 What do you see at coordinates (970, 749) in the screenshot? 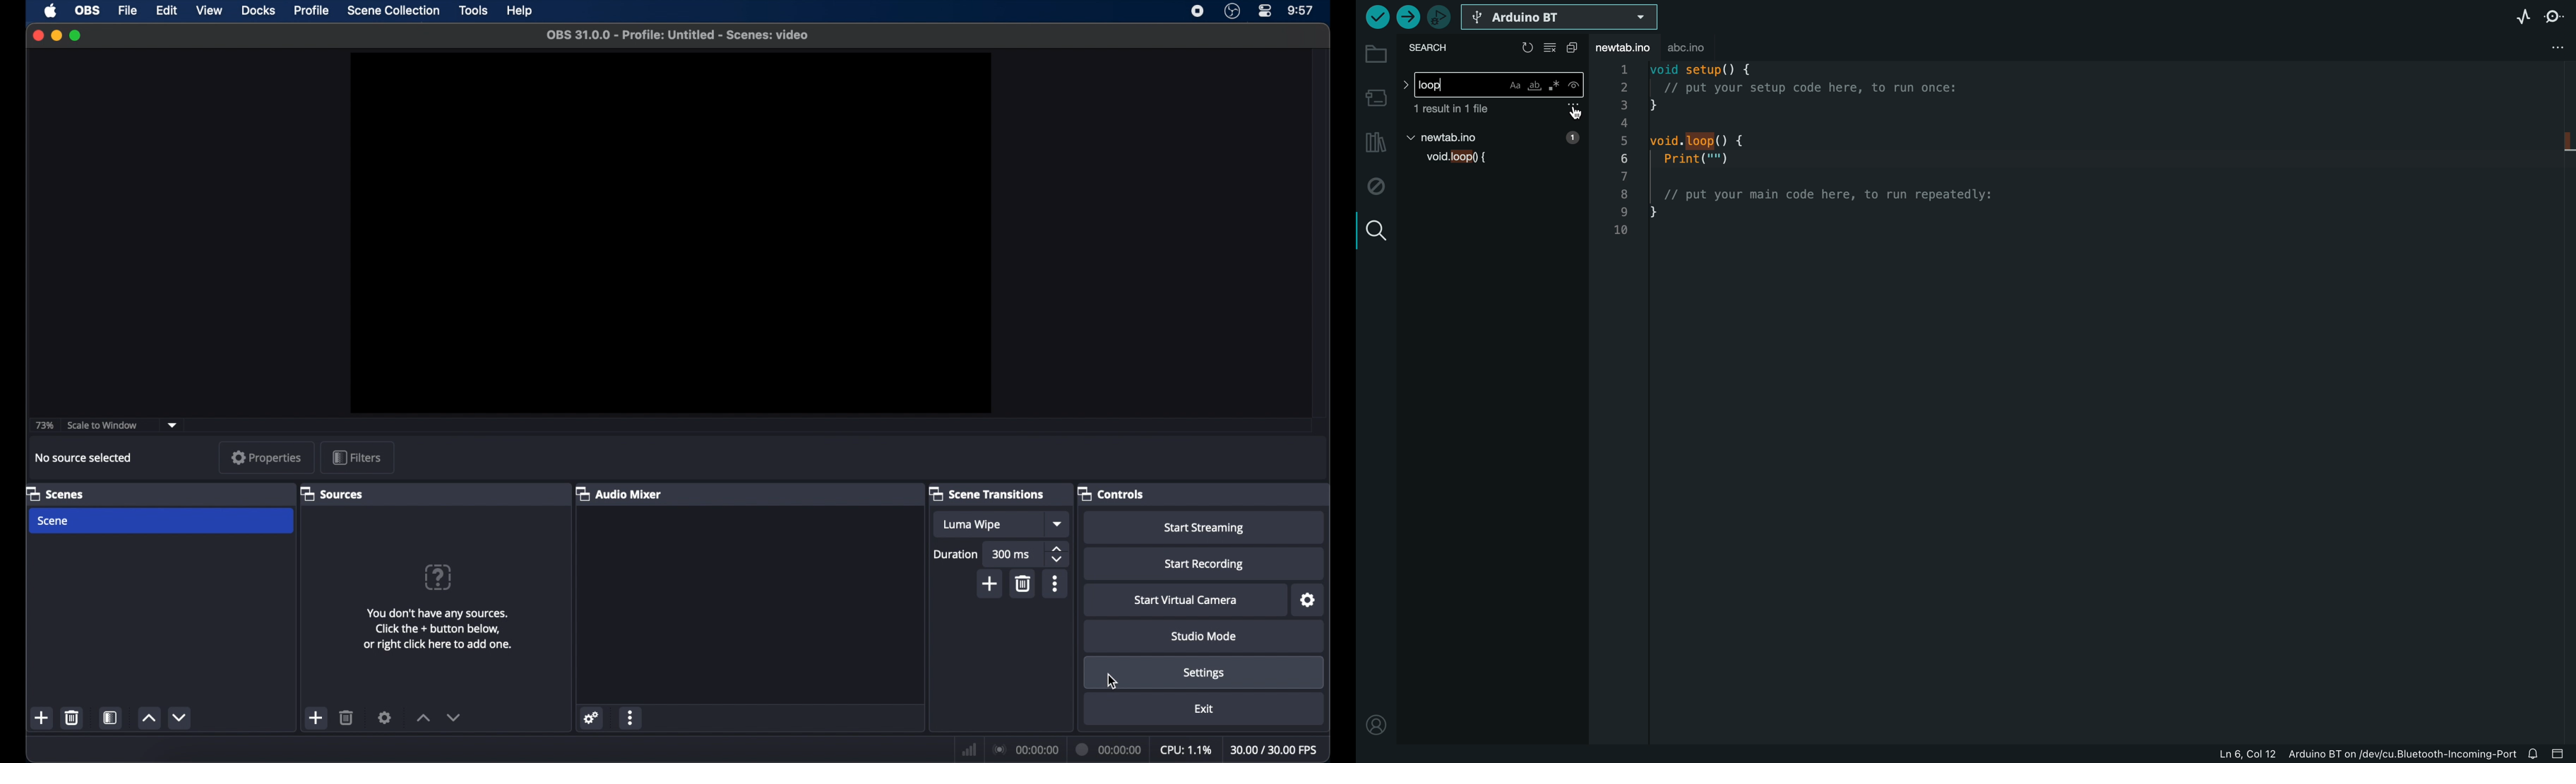
I see `network` at bounding box center [970, 749].